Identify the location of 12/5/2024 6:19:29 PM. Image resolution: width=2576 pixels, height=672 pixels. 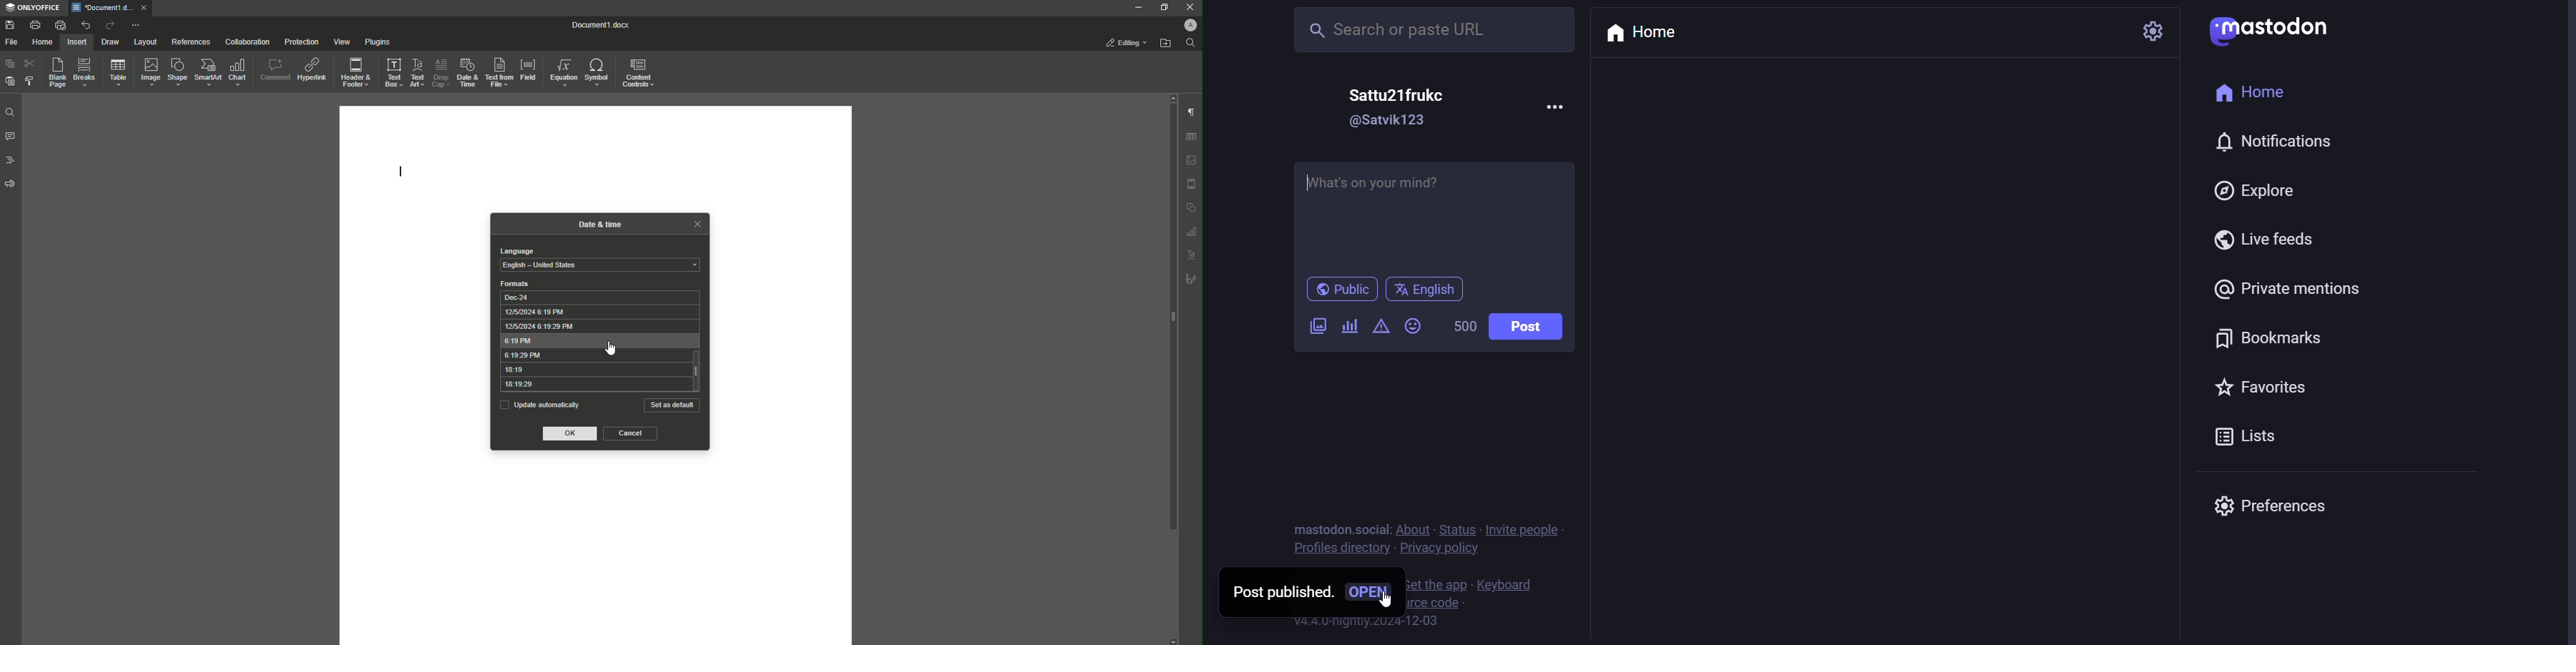
(594, 326).